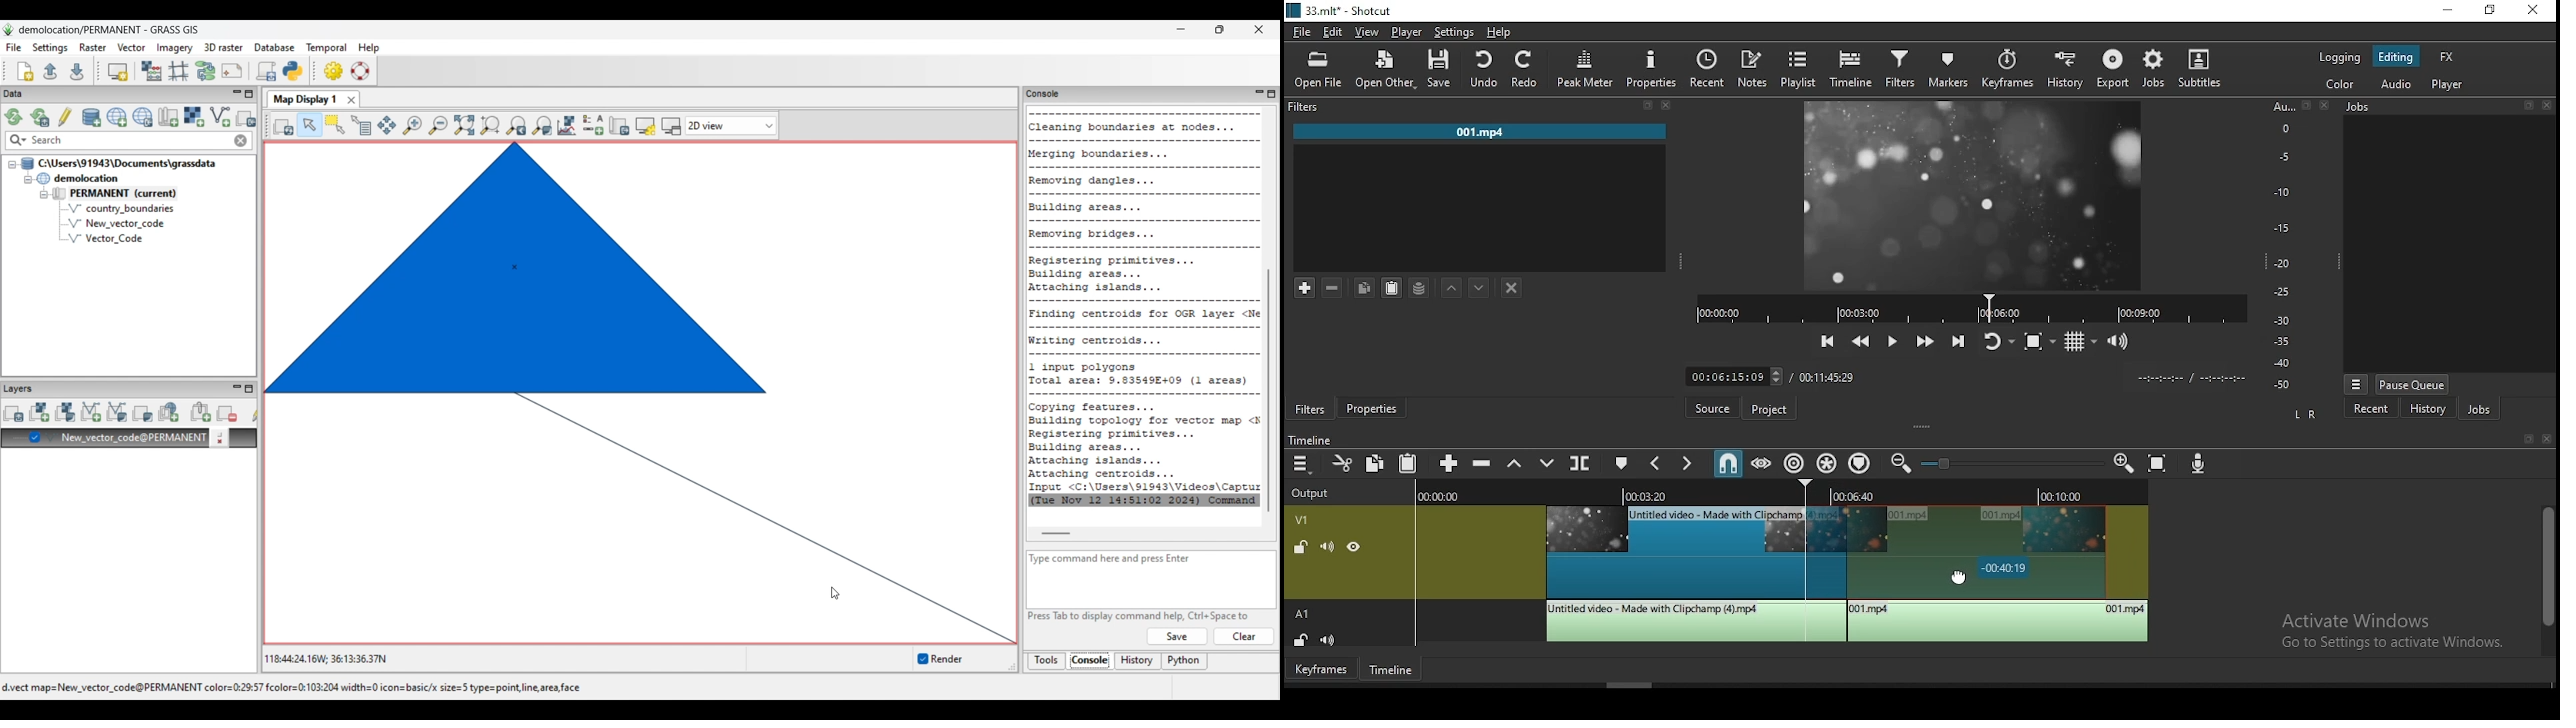 The image size is (2576, 728). Describe the element at coordinates (1306, 614) in the screenshot. I see `A1` at that location.